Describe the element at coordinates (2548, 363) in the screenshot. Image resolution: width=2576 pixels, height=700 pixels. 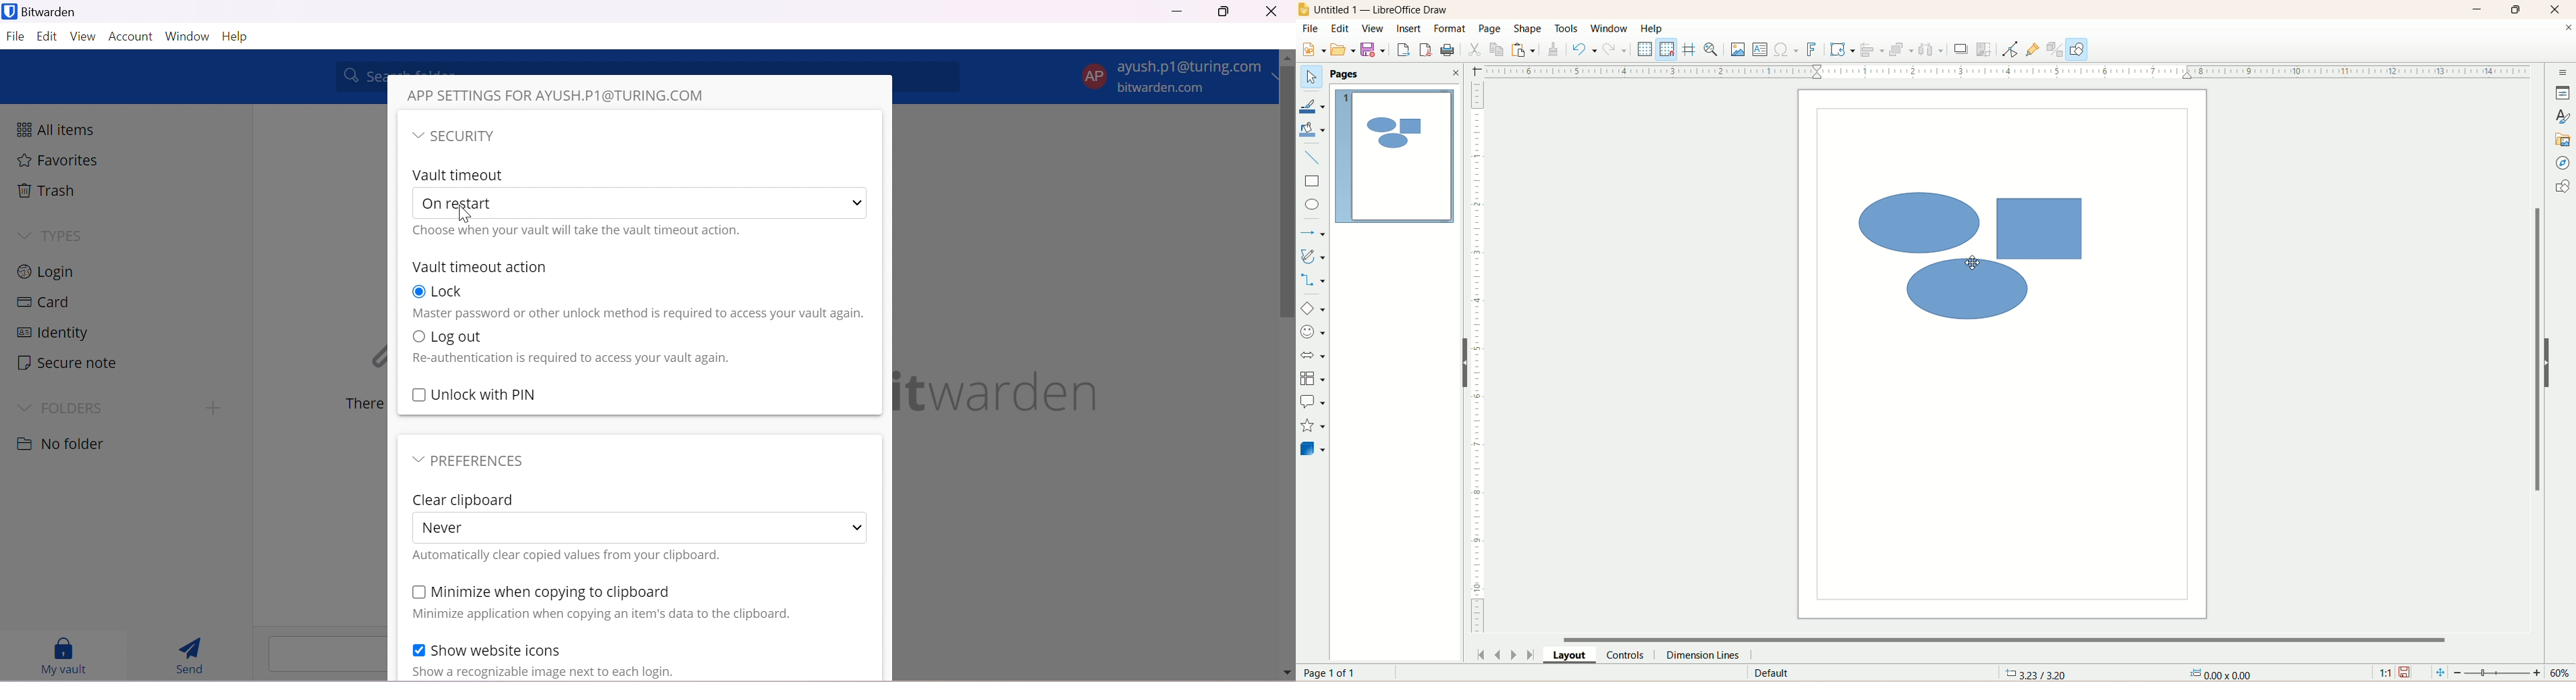
I see `hide` at that location.